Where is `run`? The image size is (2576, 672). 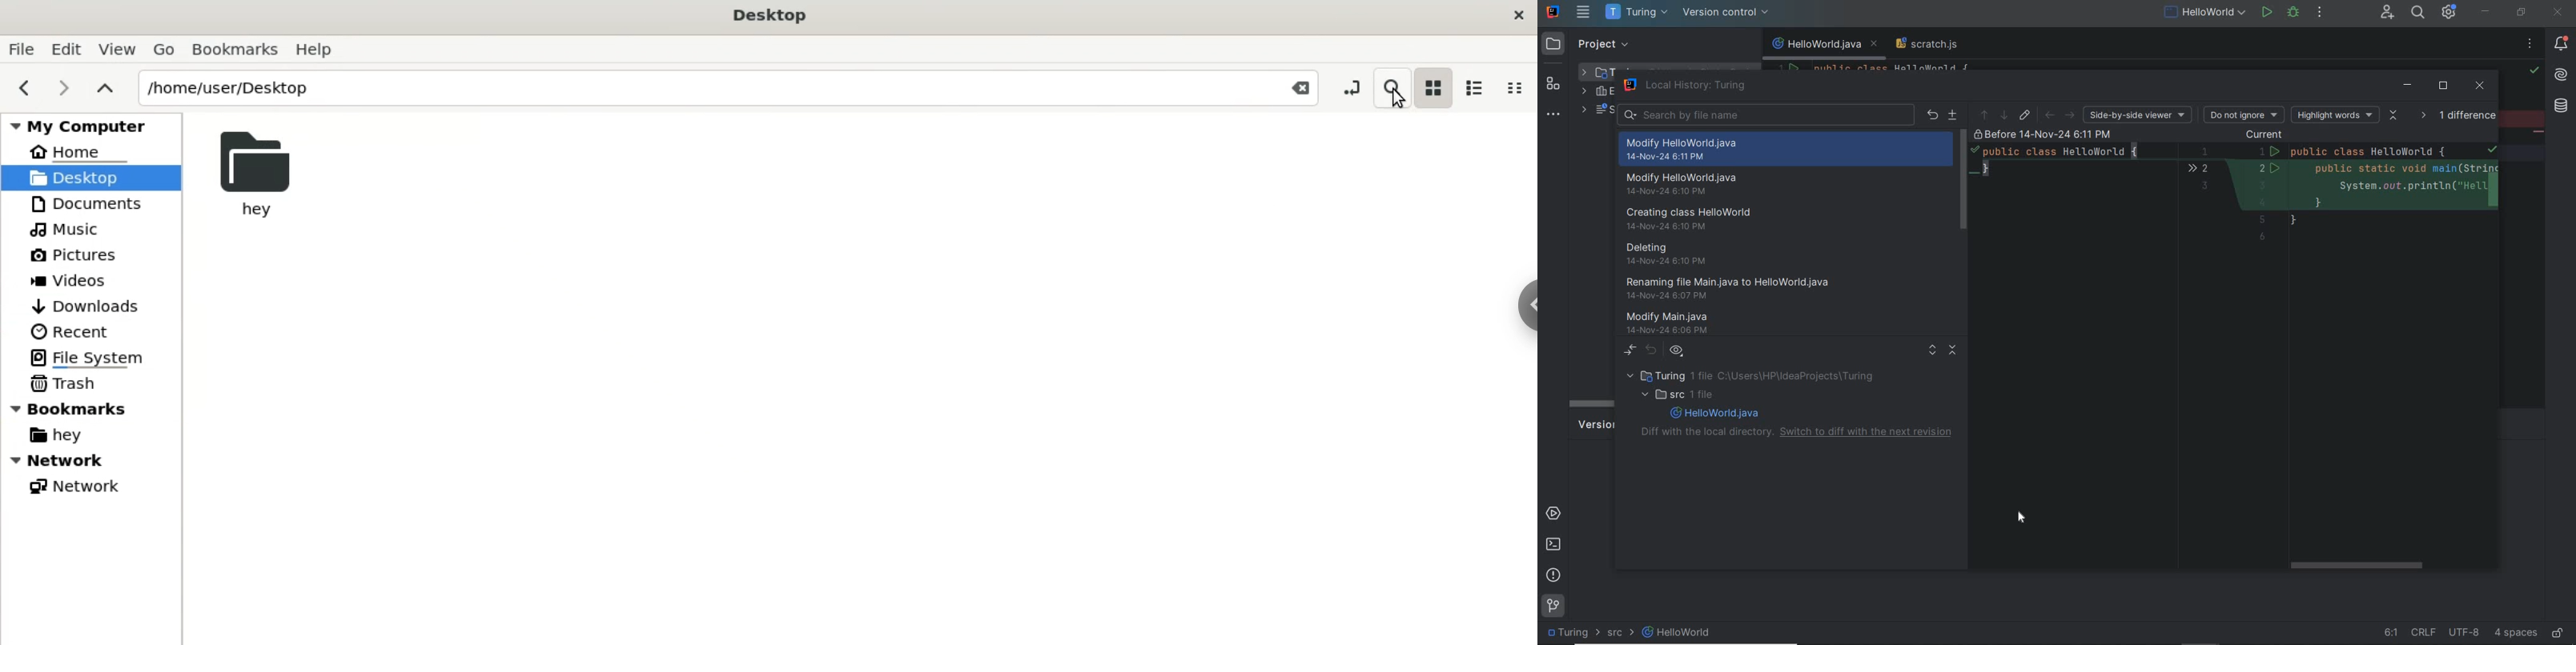
run is located at coordinates (2268, 13).